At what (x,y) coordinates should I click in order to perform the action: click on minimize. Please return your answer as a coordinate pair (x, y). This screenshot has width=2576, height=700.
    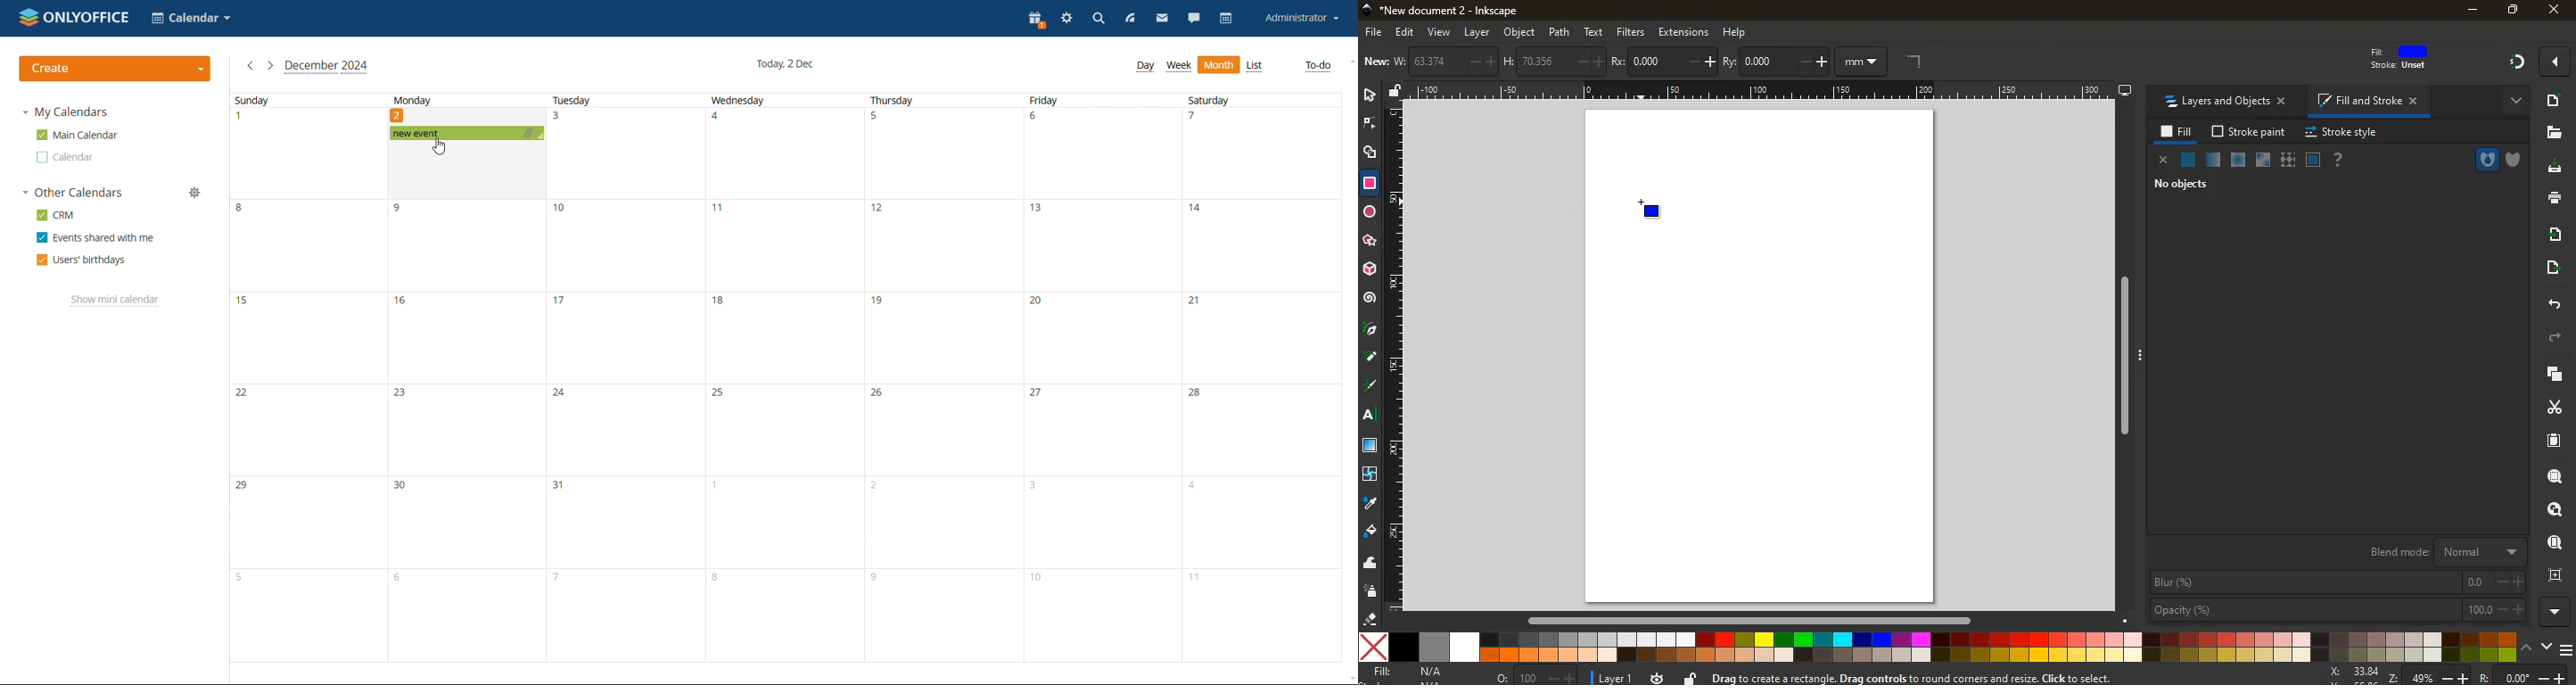
    Looking at the image, I should click on (2471, 11).